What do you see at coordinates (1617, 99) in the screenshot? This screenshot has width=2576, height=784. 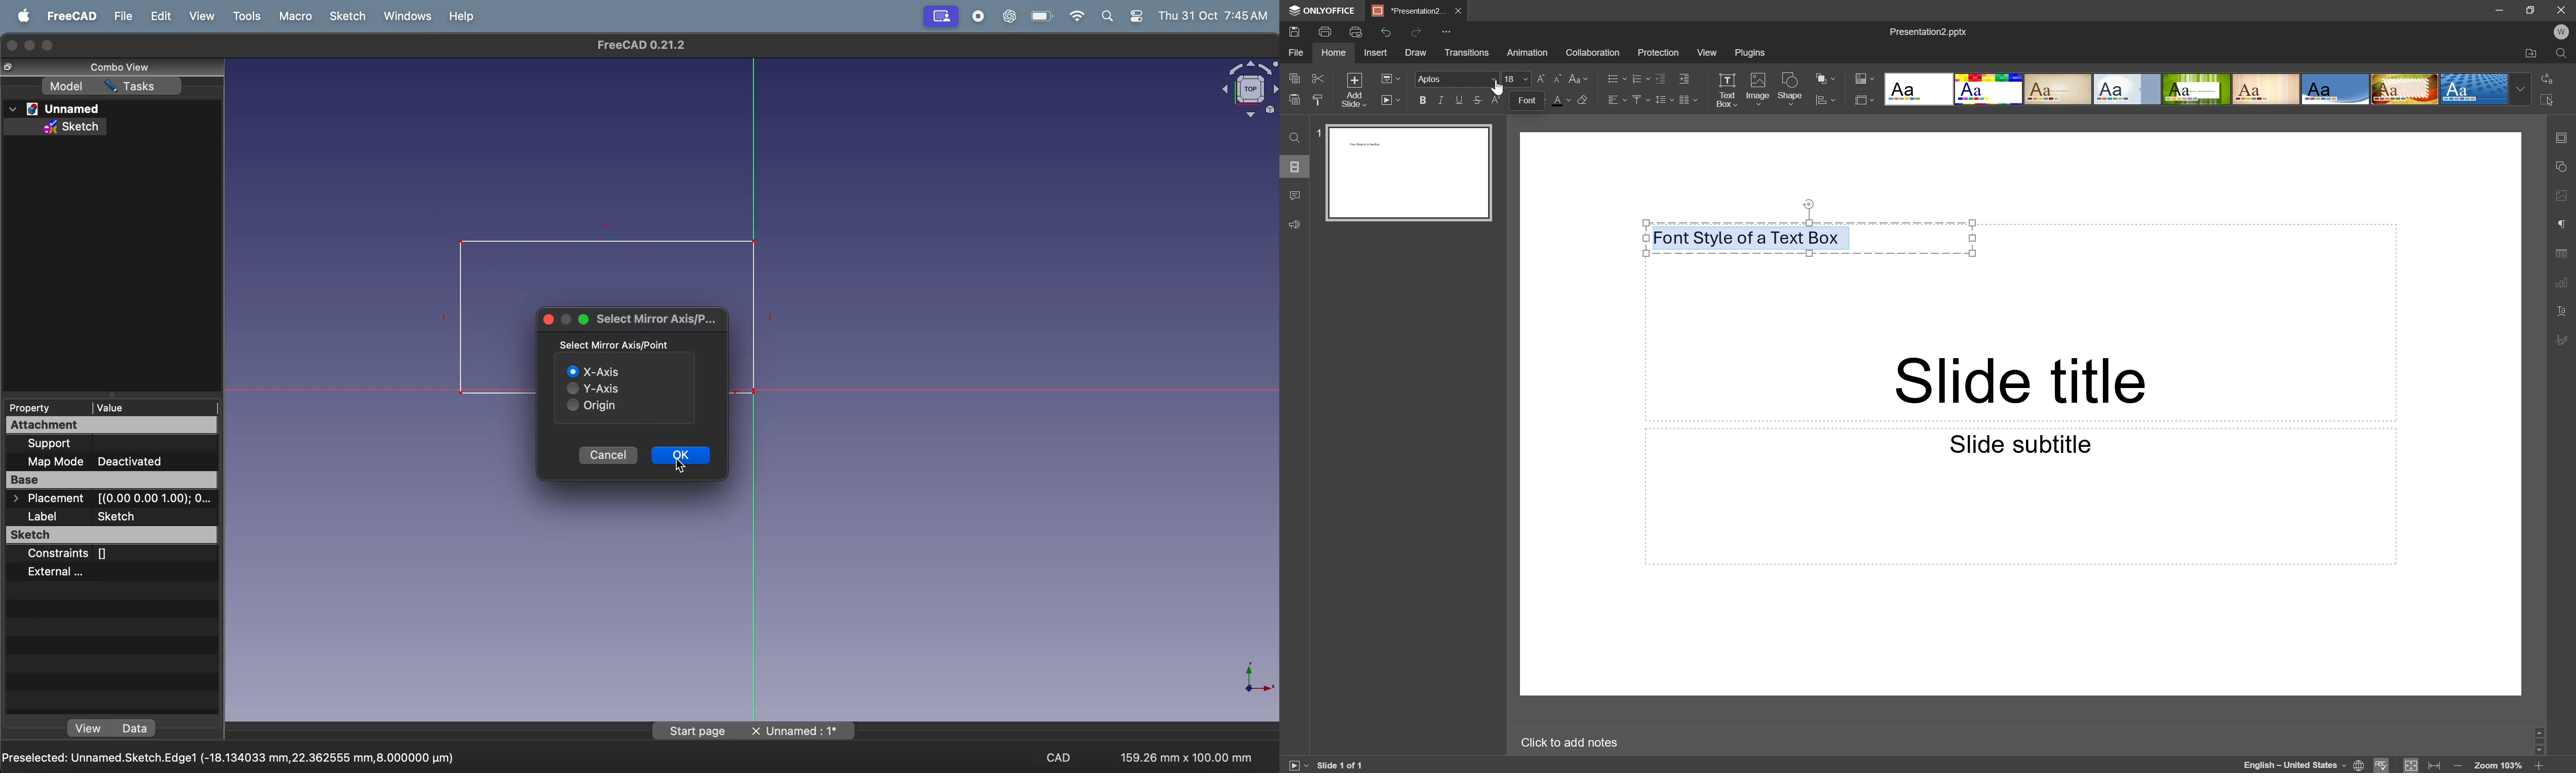 I see `Horizontal Align` at bounding box center [1617, 99].